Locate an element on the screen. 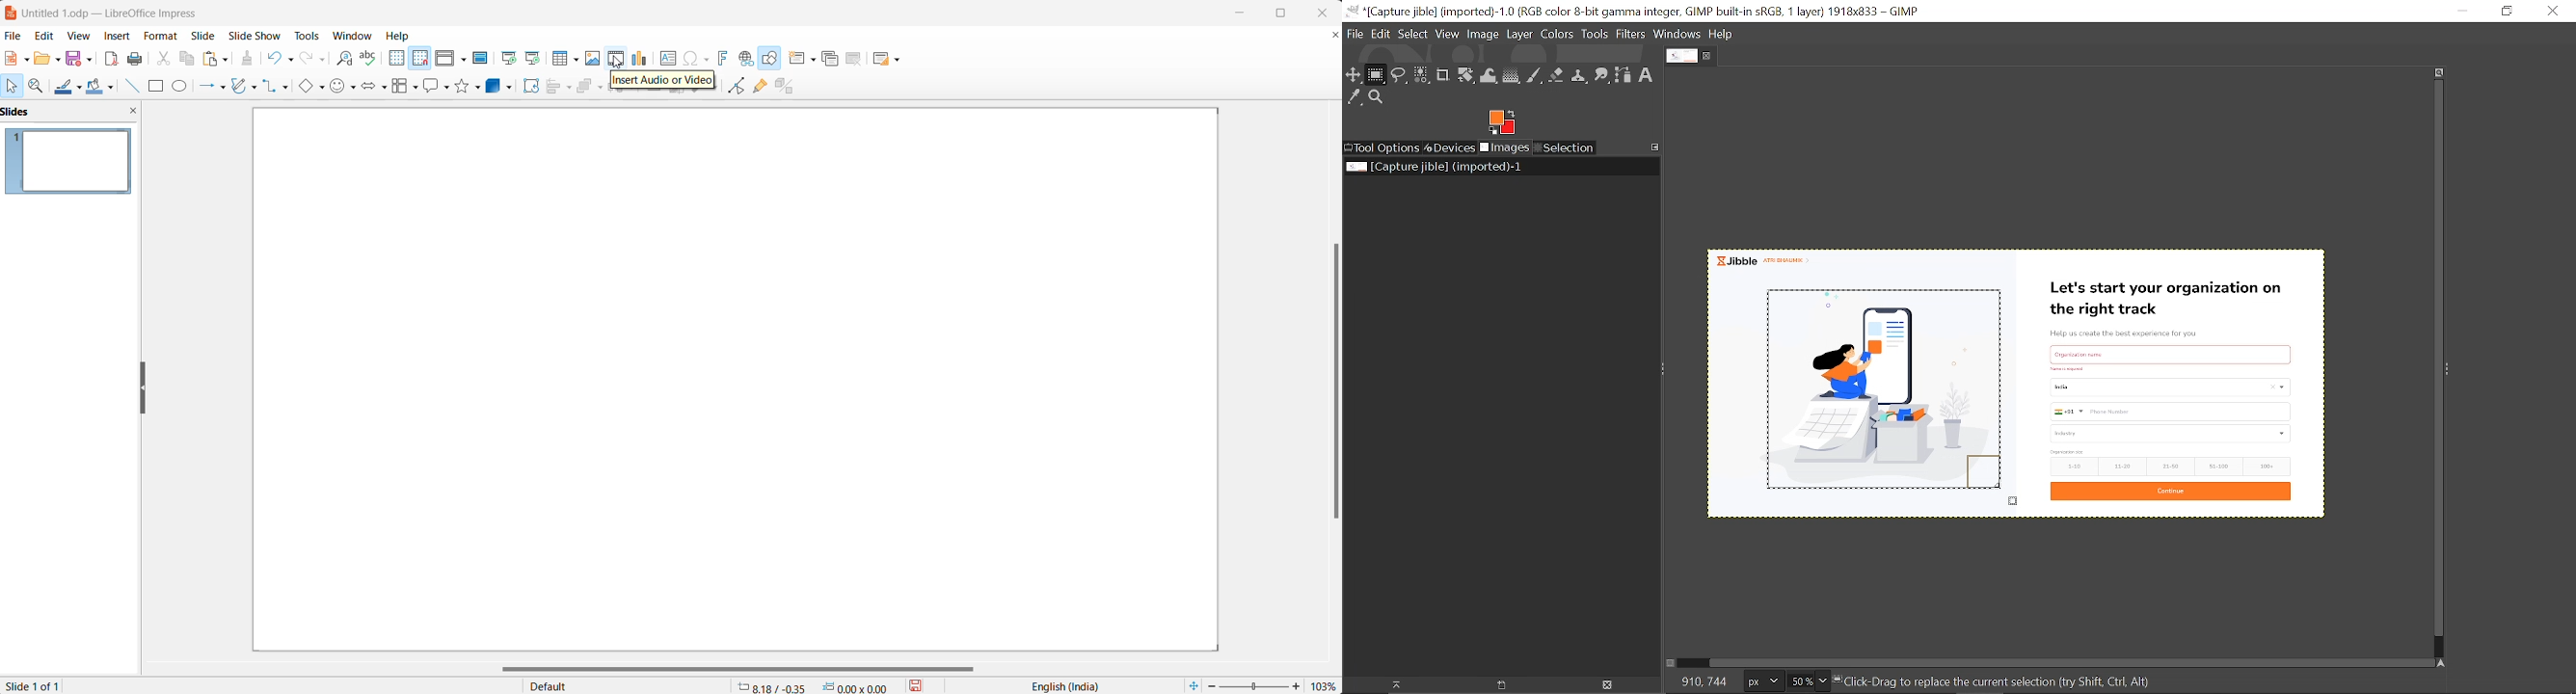  canvas is located at coordinates (733, 380).